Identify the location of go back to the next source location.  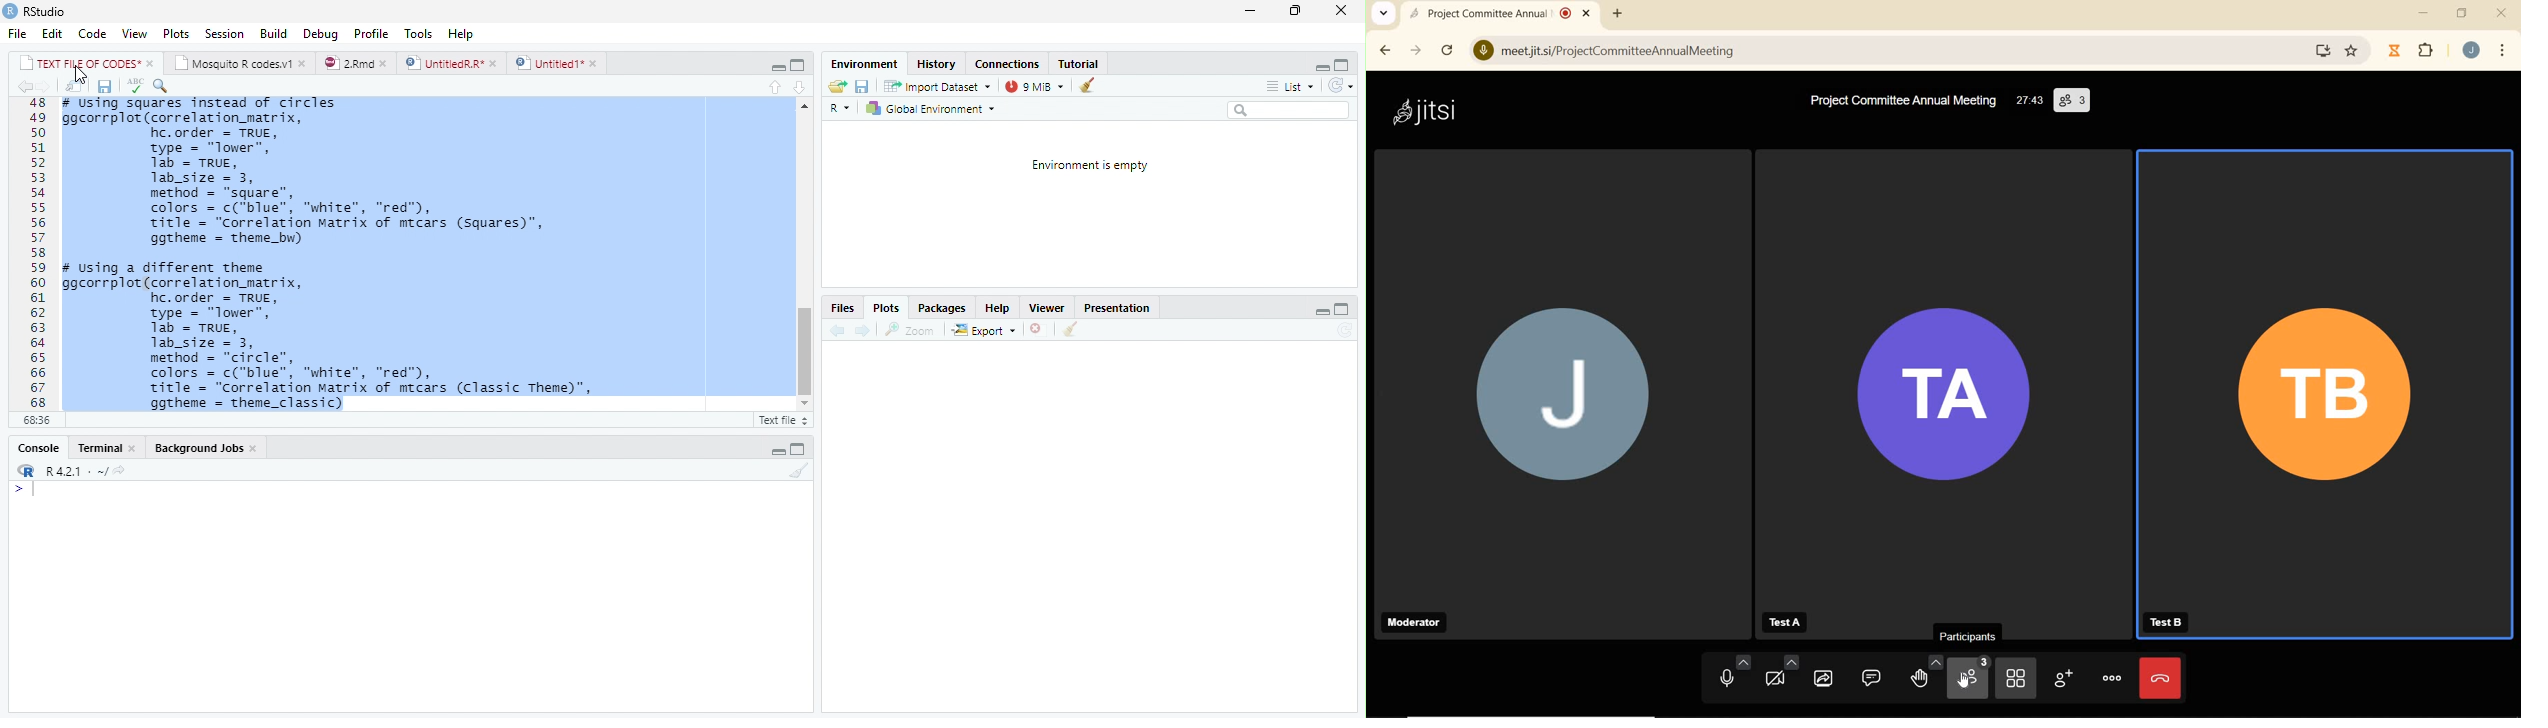
(50, 87).